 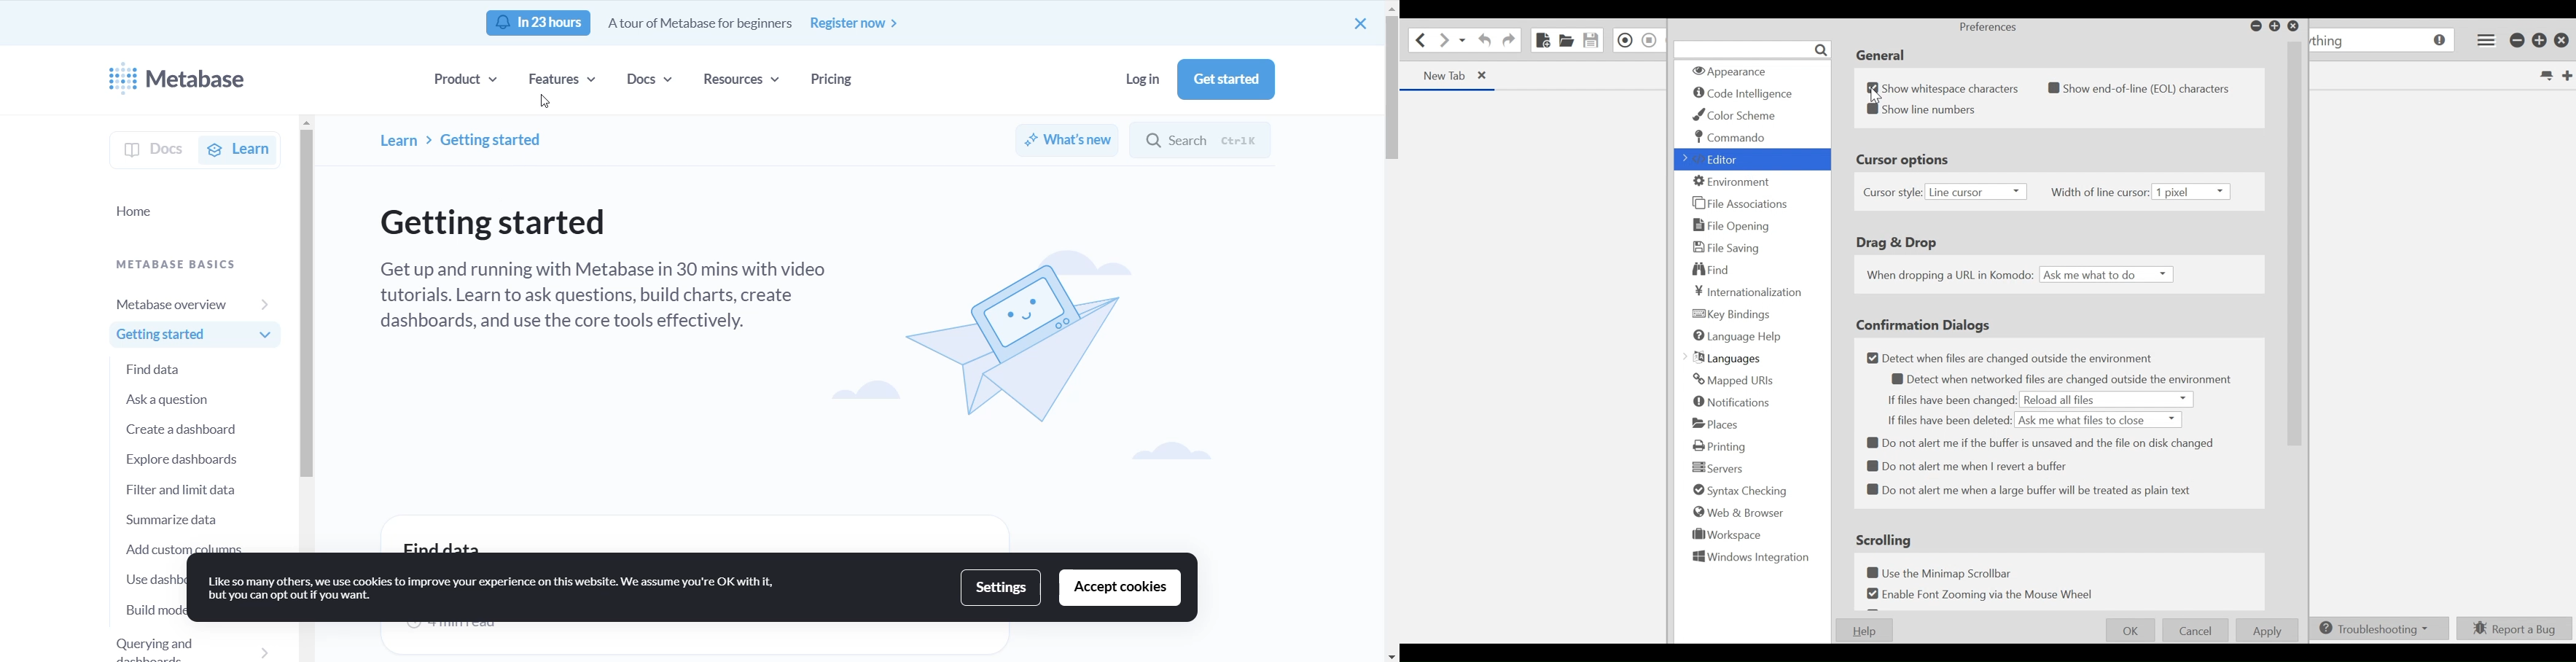 I want to click on 1 pixel, so click(x=2194, y=191).